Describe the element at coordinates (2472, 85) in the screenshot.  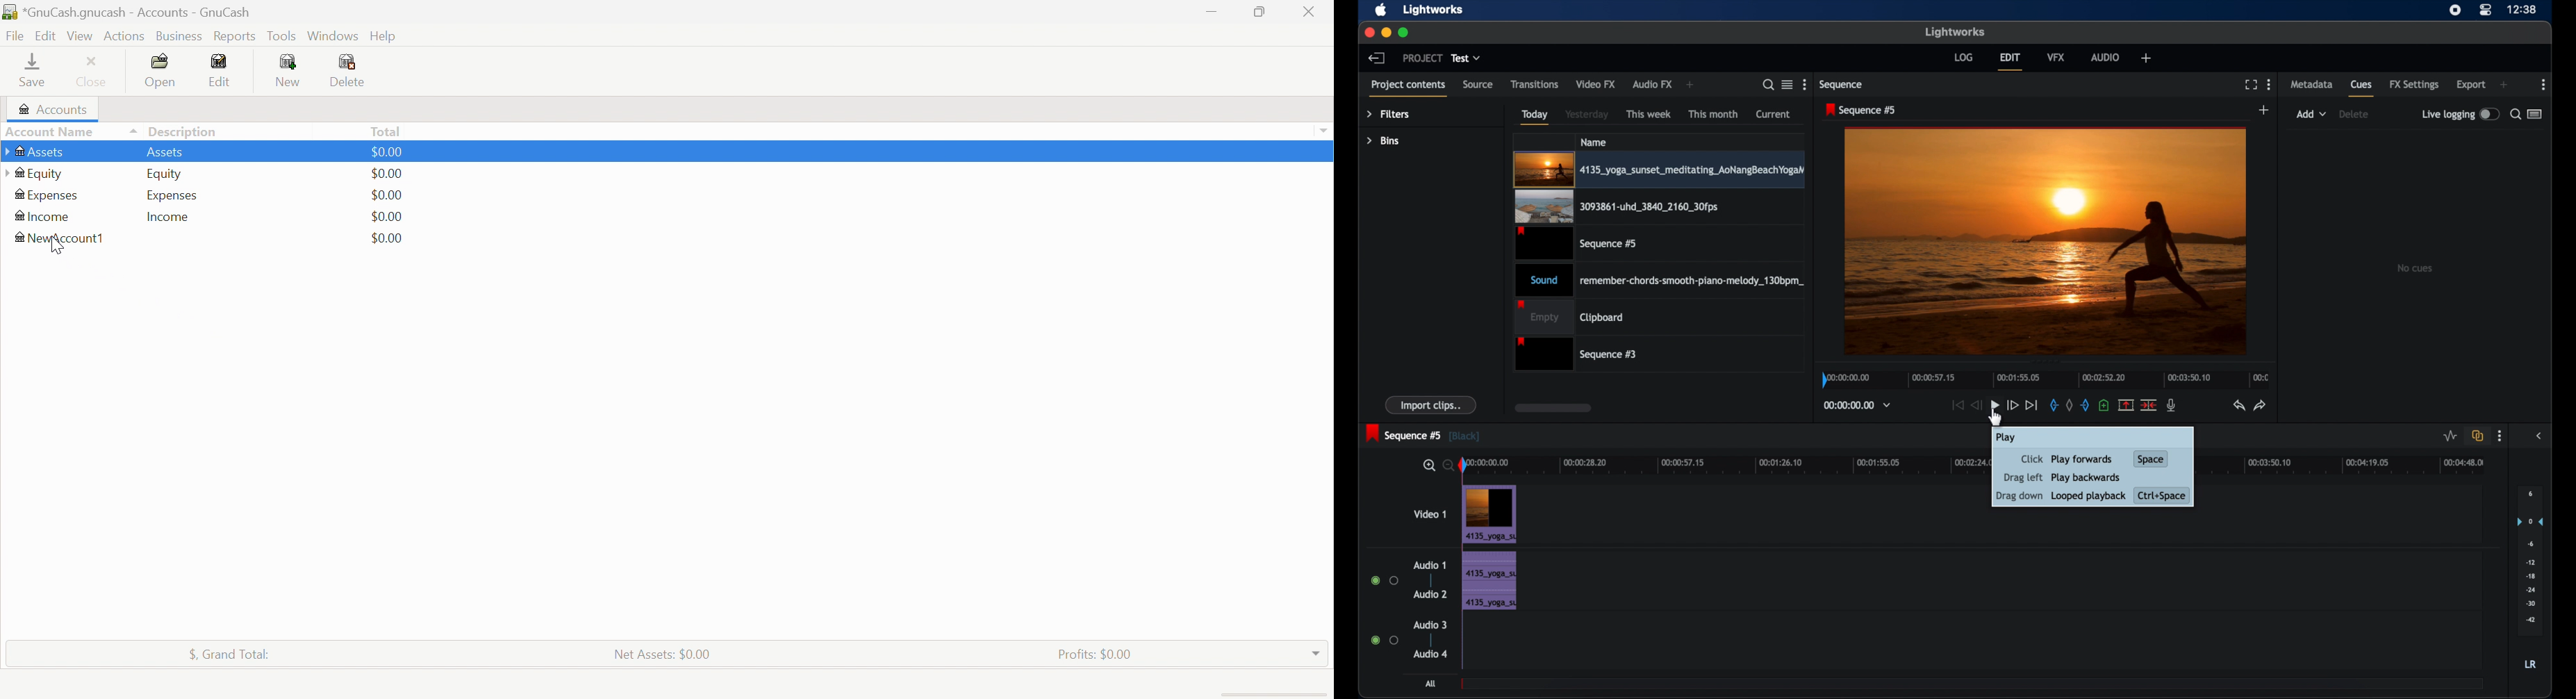
I see `export` at that location.